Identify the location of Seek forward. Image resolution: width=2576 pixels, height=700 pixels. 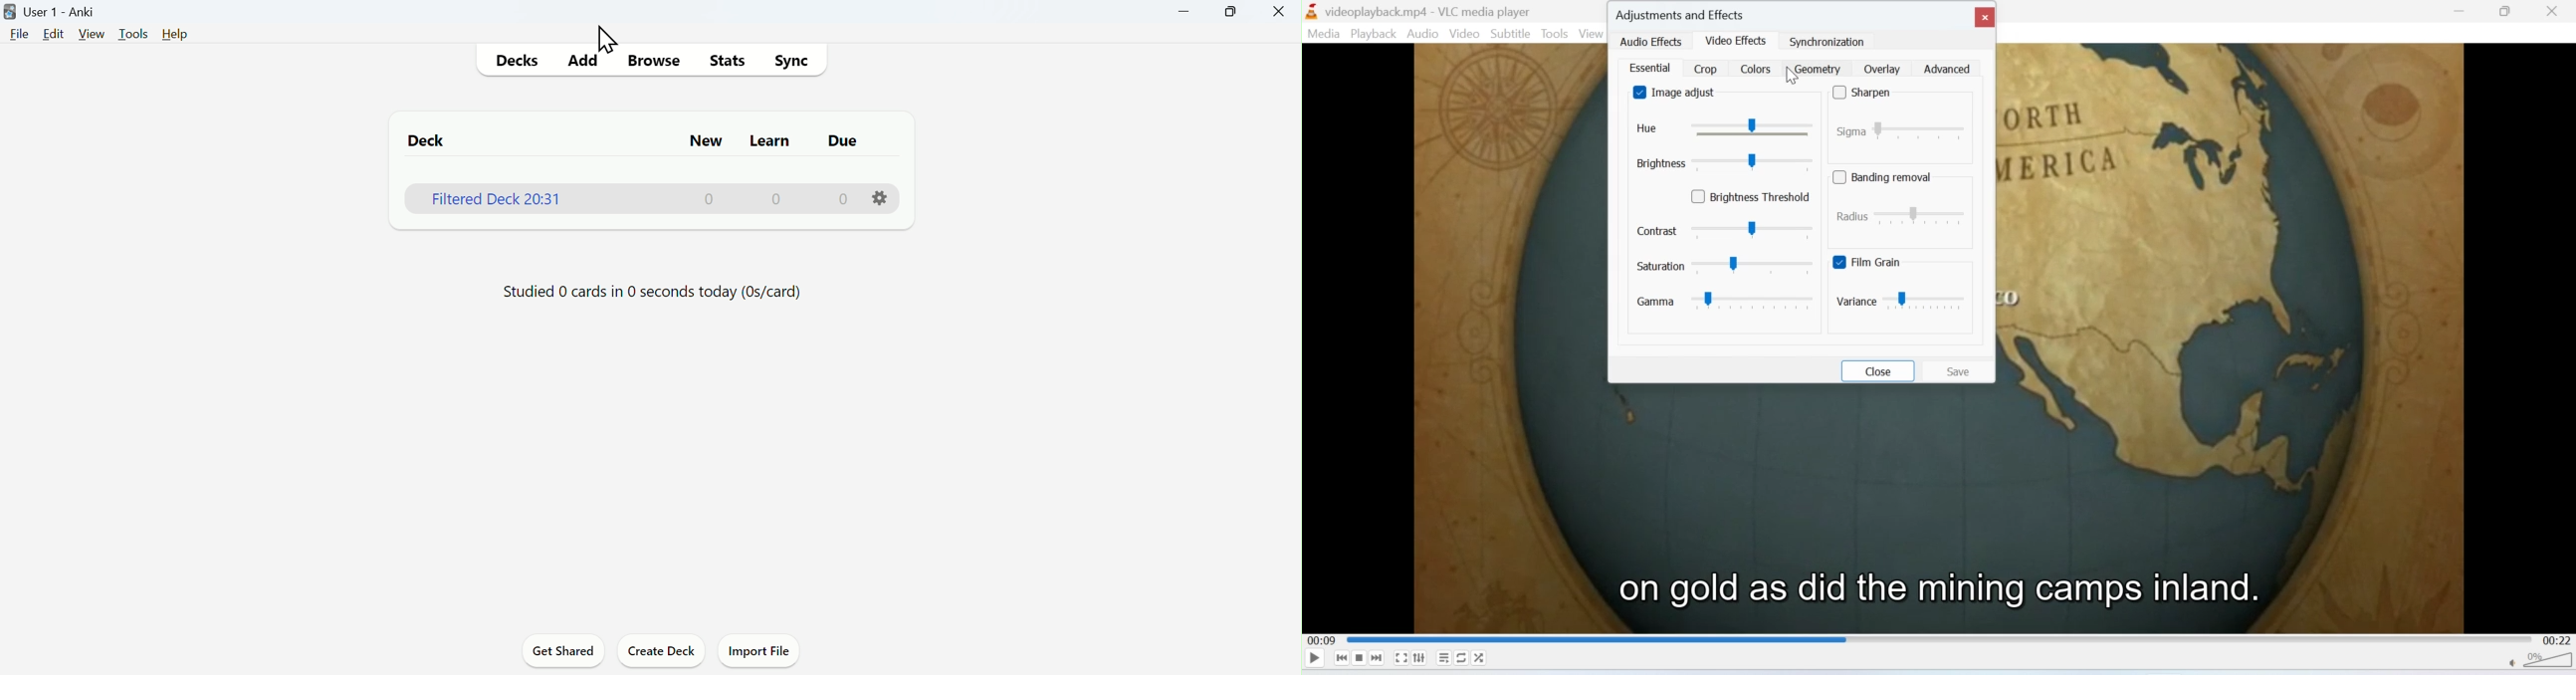
(1378, 658).